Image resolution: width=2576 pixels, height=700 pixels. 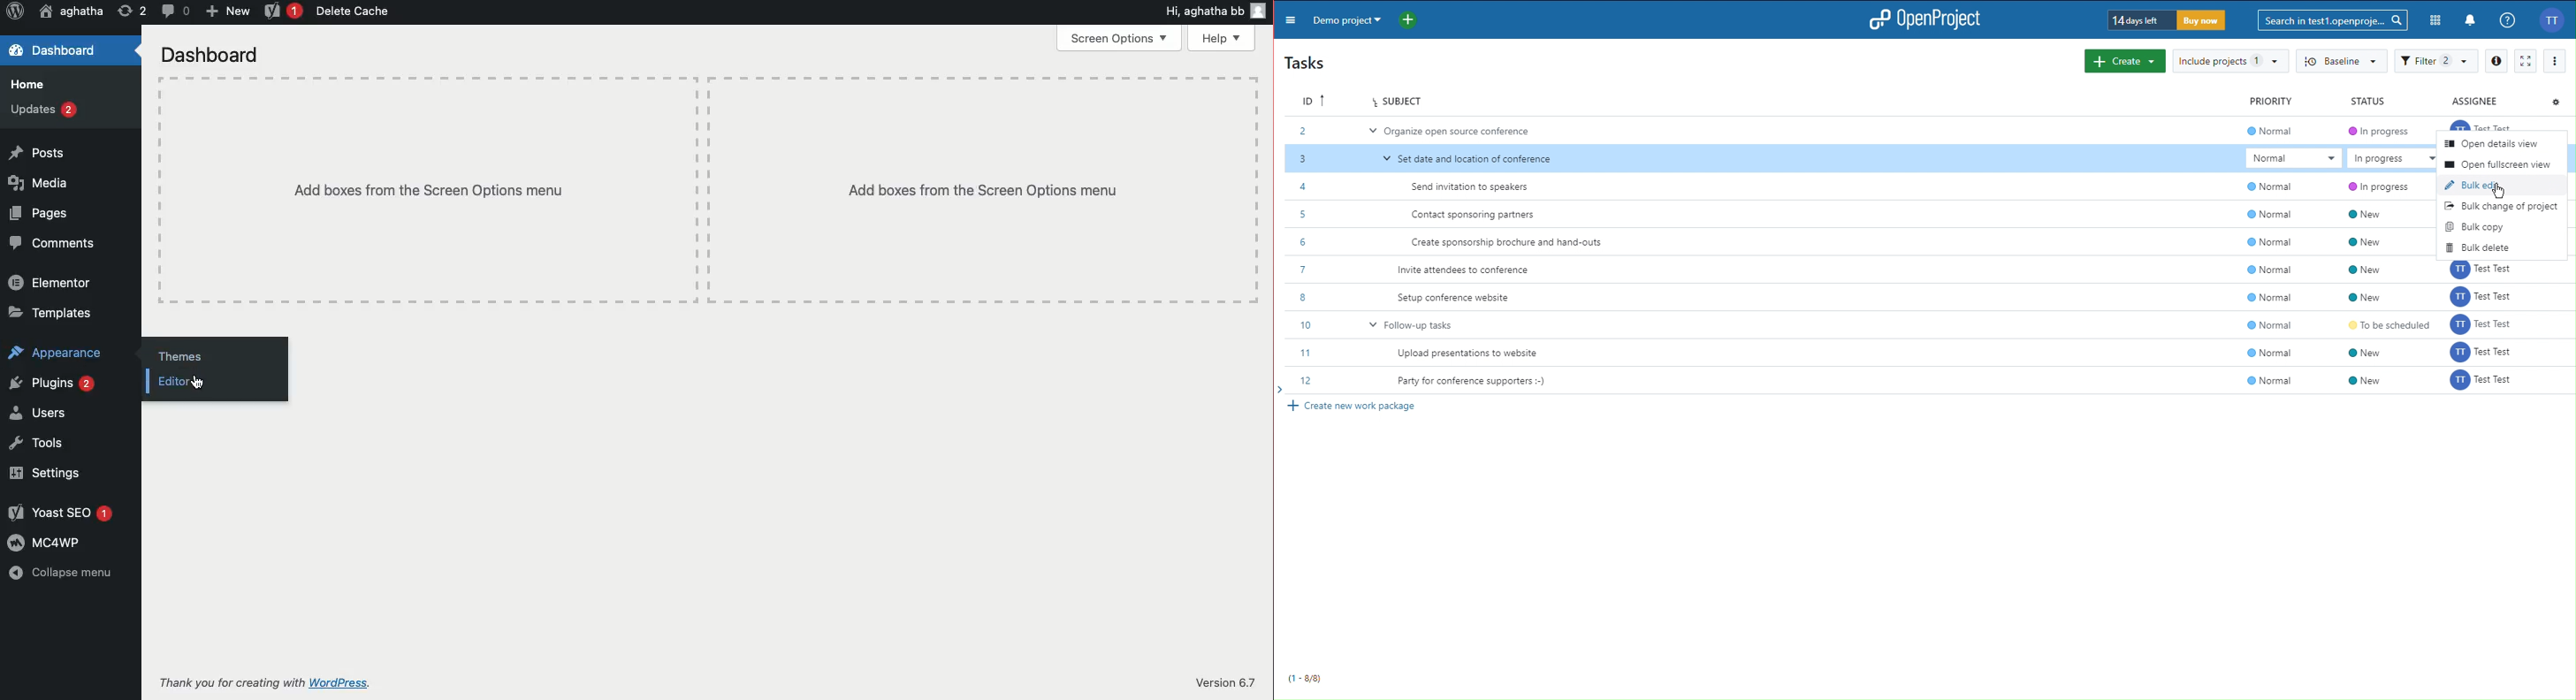 I want to click on Updates, so click(x=42, y=109).